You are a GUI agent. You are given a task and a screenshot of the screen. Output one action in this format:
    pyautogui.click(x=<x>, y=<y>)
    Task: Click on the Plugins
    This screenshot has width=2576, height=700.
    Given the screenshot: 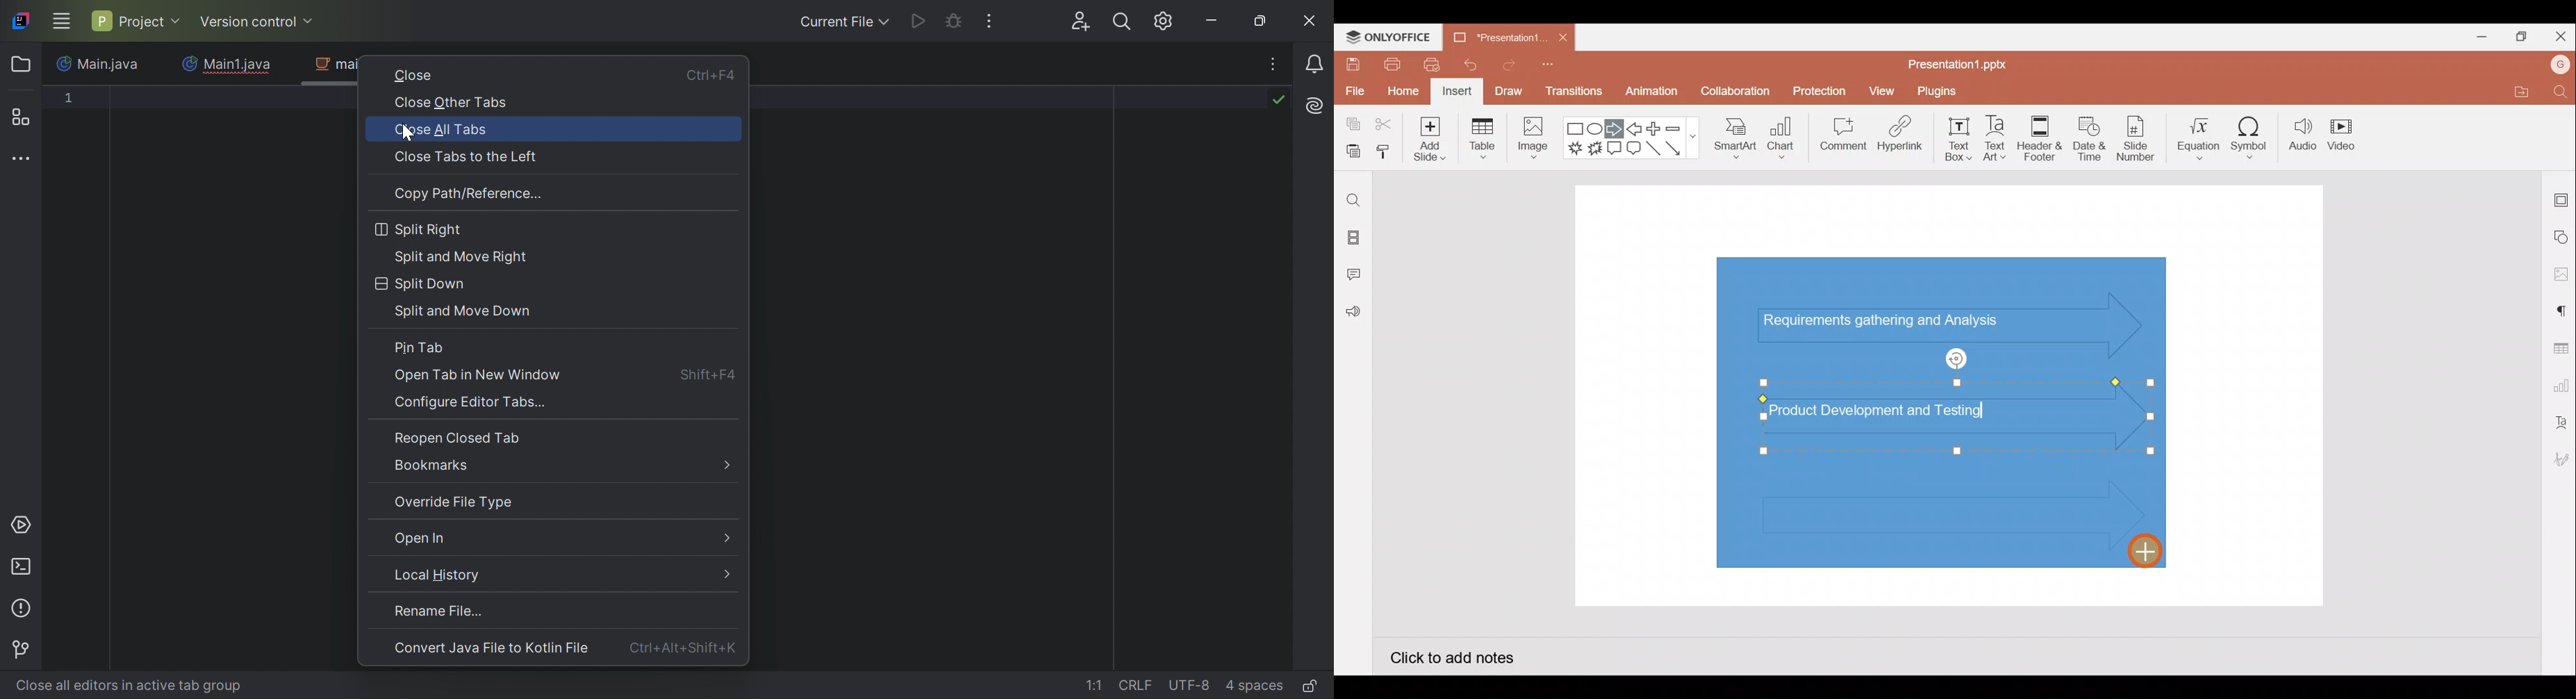 What is the action you would take?
    pyautogui.click(x=1946, y=89)
    